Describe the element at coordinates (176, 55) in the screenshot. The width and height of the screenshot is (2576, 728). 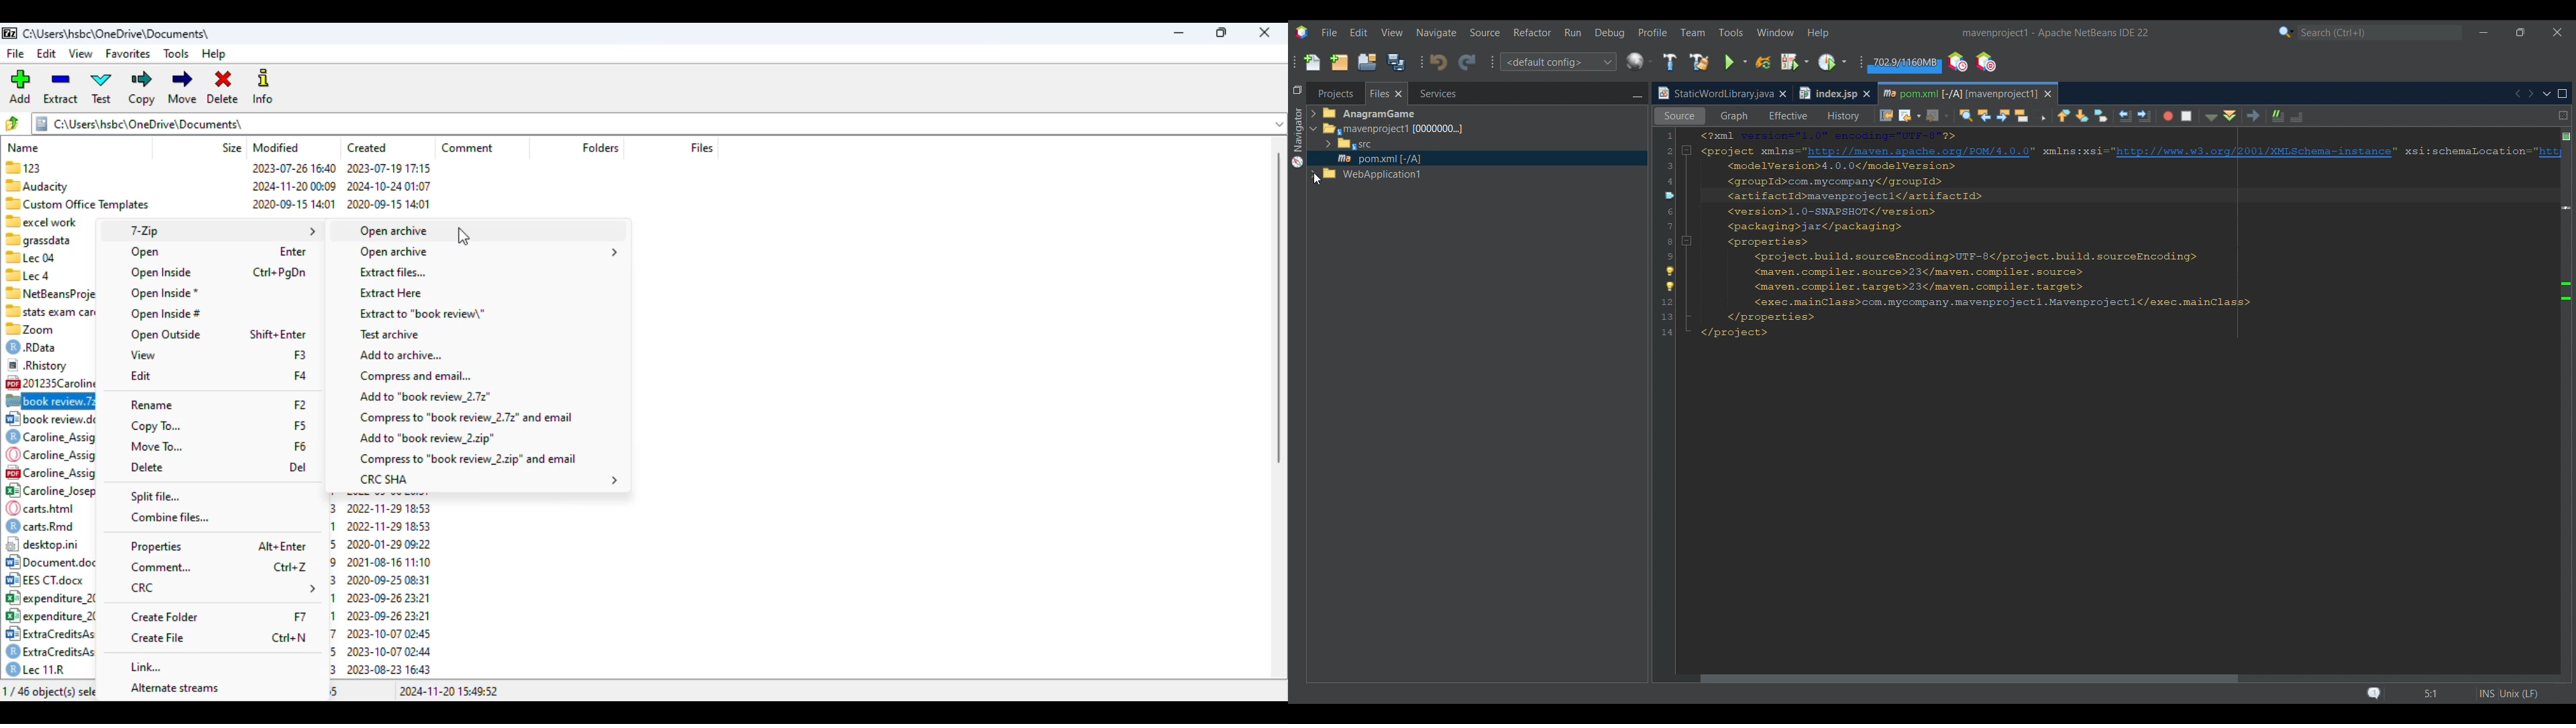
I see `tools` at that location.